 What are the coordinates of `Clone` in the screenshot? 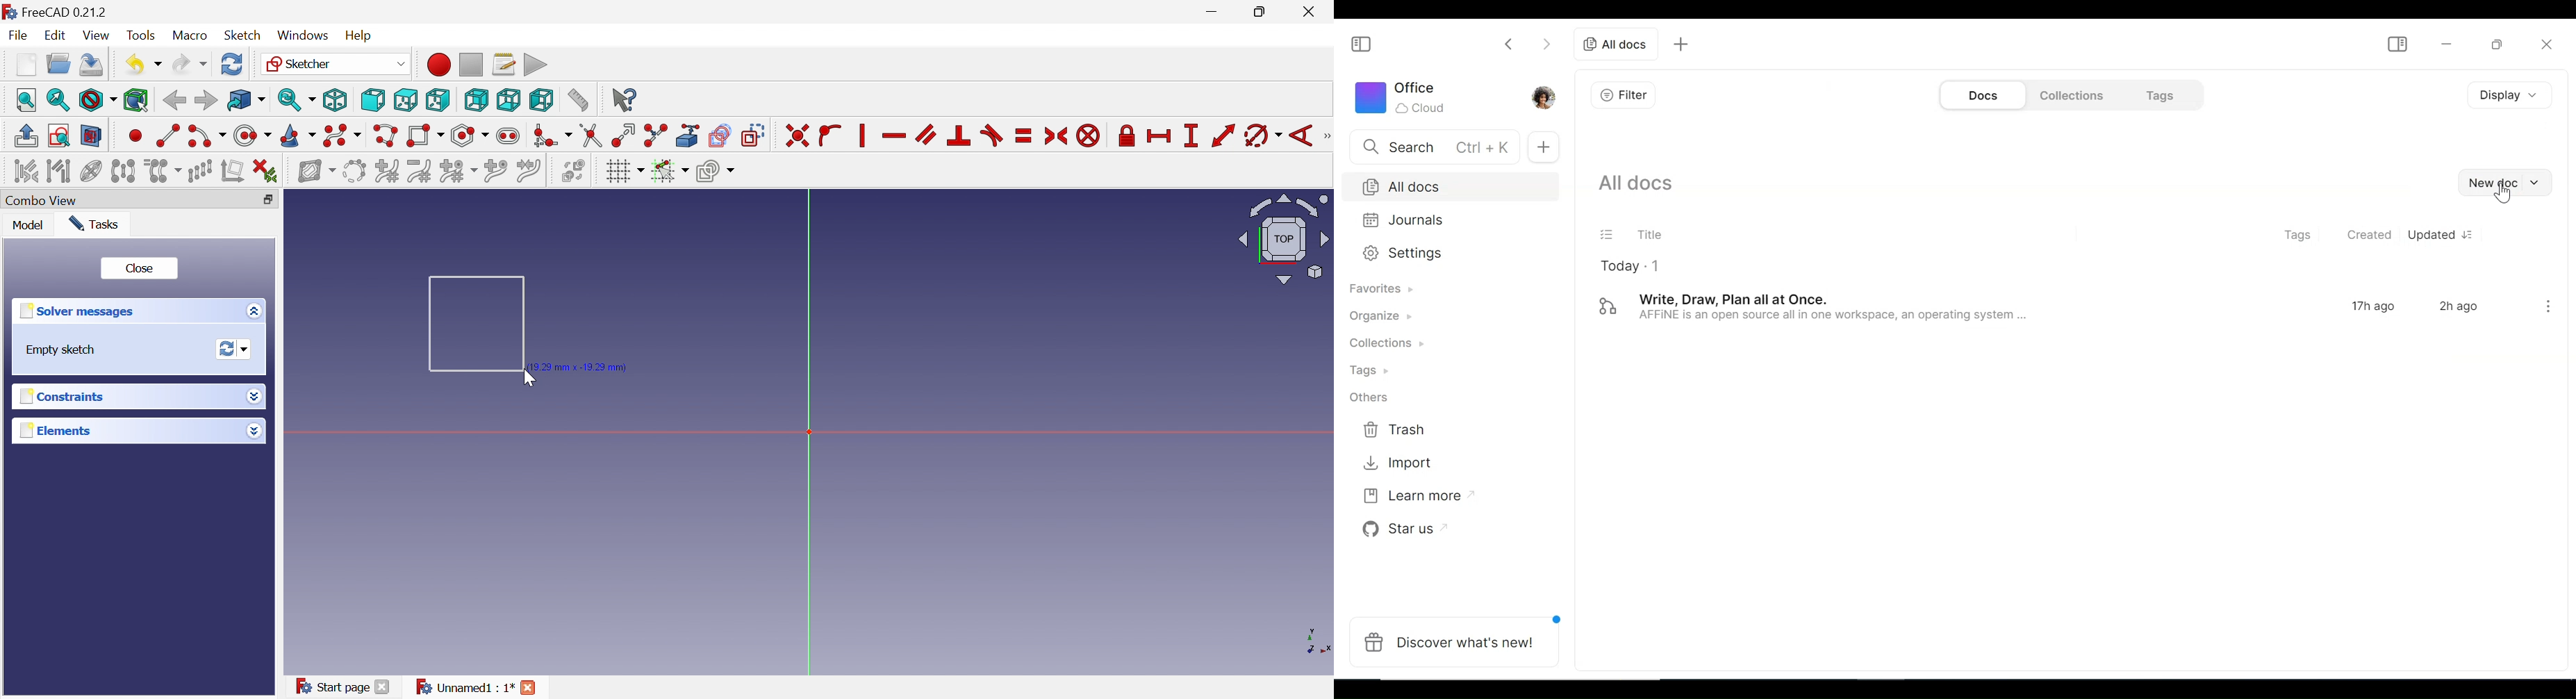 It's located at (163, 171).